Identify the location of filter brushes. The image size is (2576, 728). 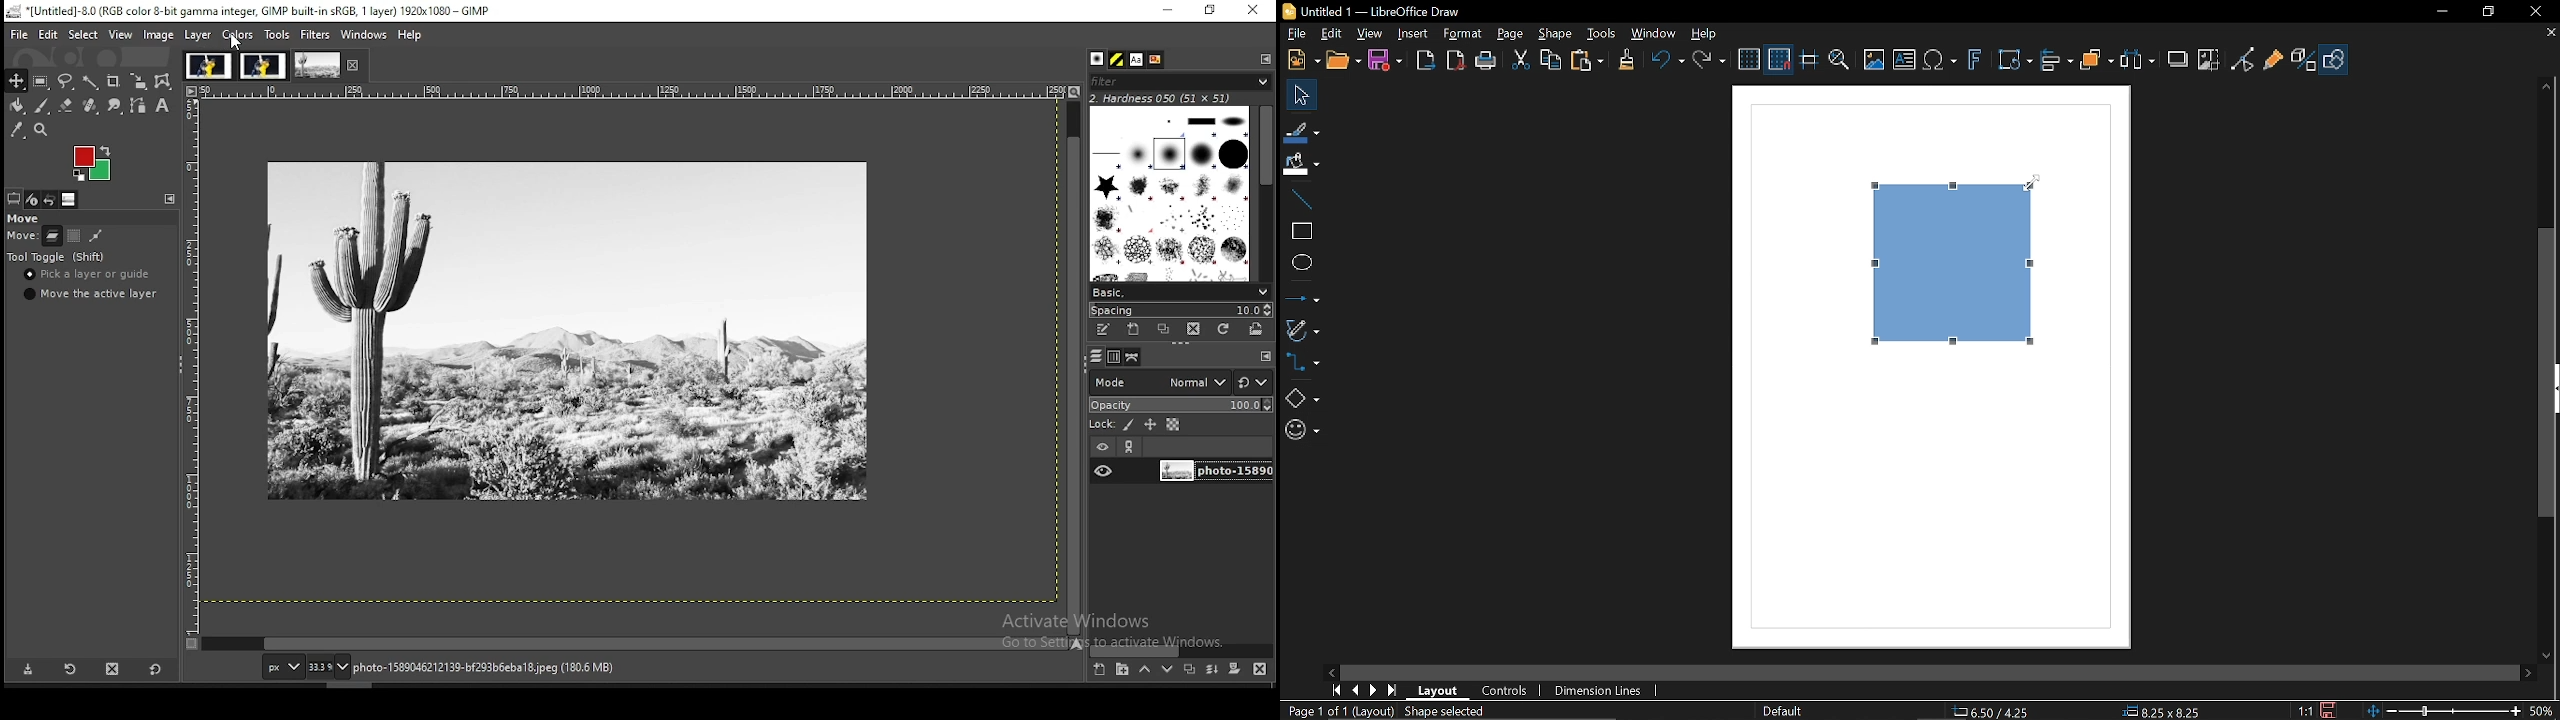
(1180, 81).